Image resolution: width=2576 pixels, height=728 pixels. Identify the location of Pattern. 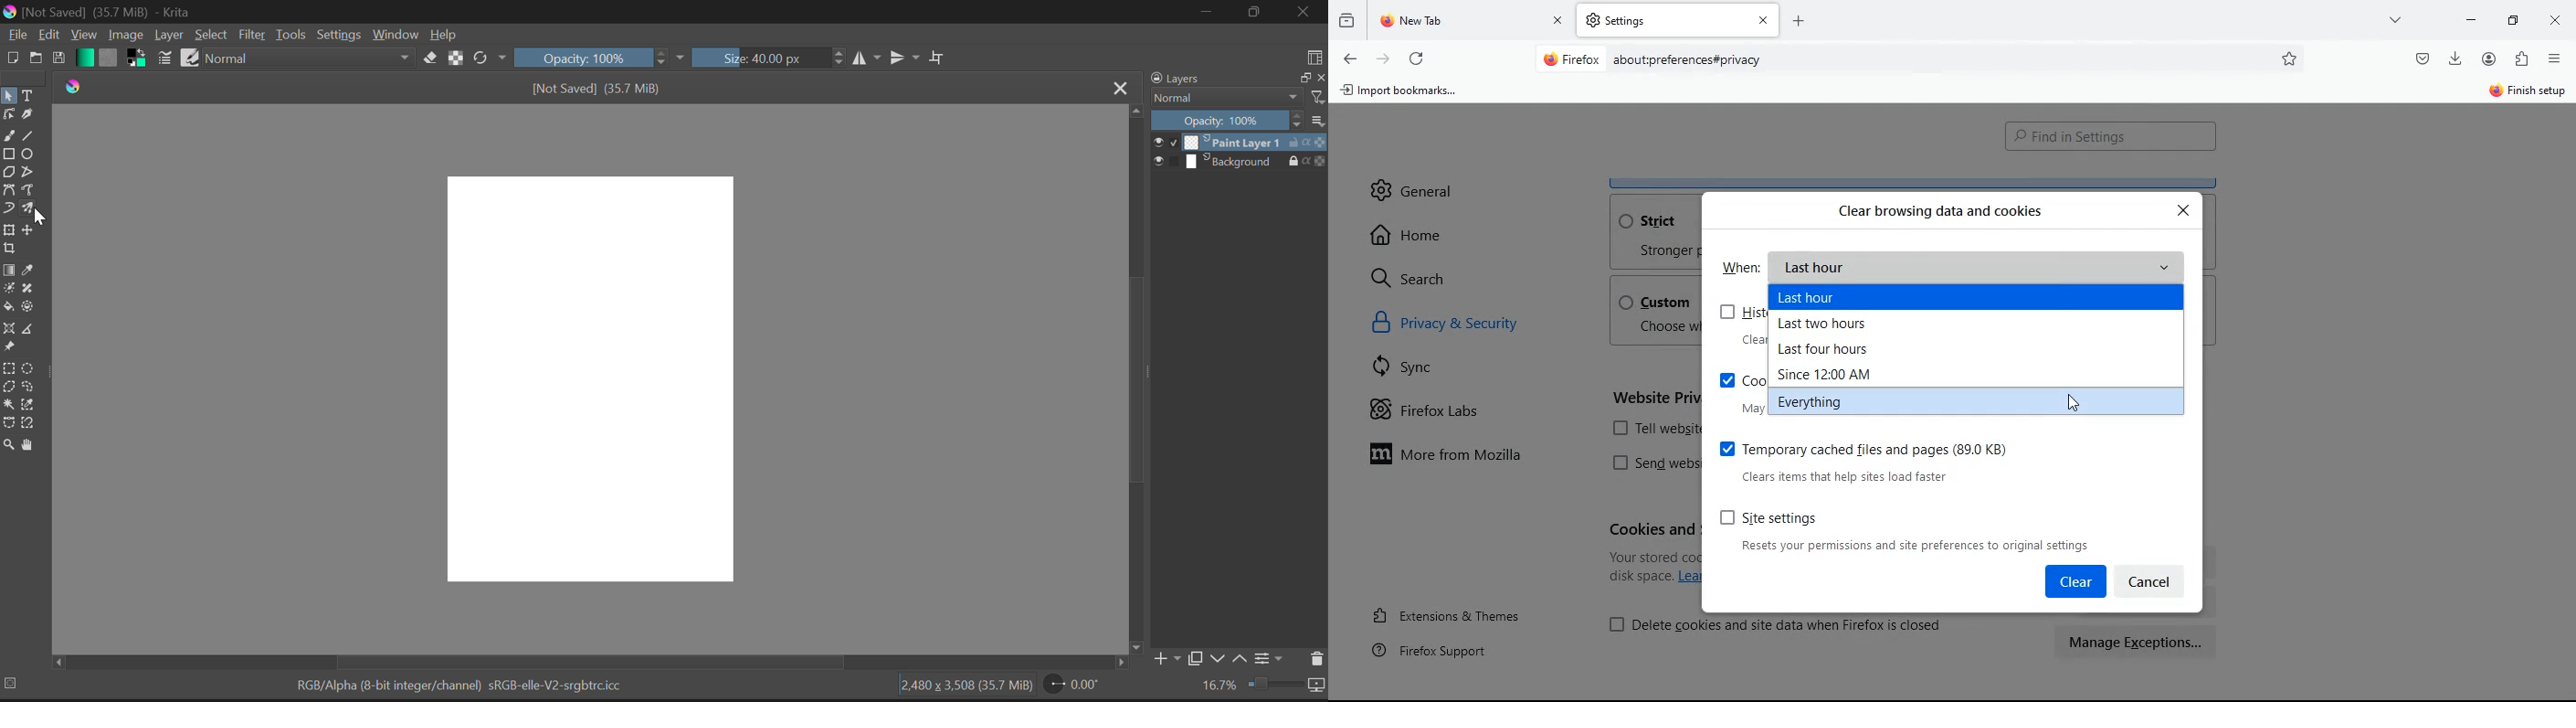
(111, 58).